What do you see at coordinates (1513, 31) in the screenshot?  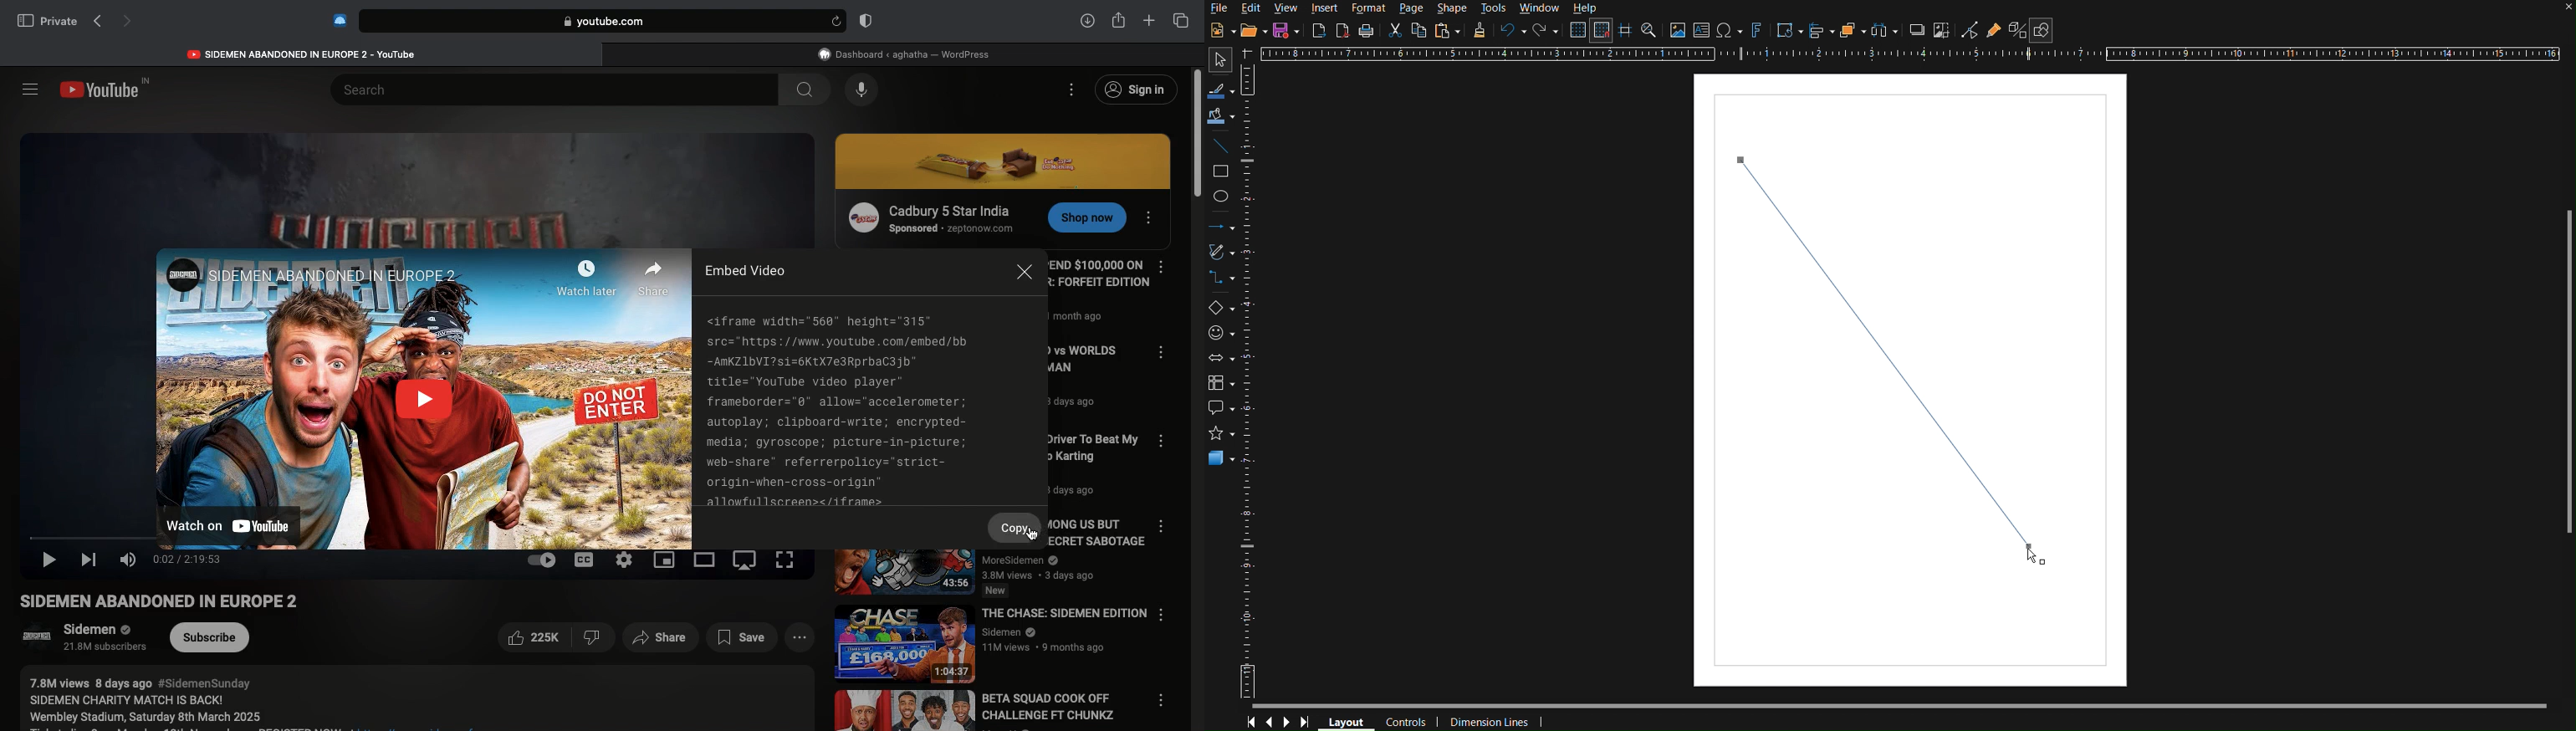 I see `Undo` at bounding box center [1513, 31].